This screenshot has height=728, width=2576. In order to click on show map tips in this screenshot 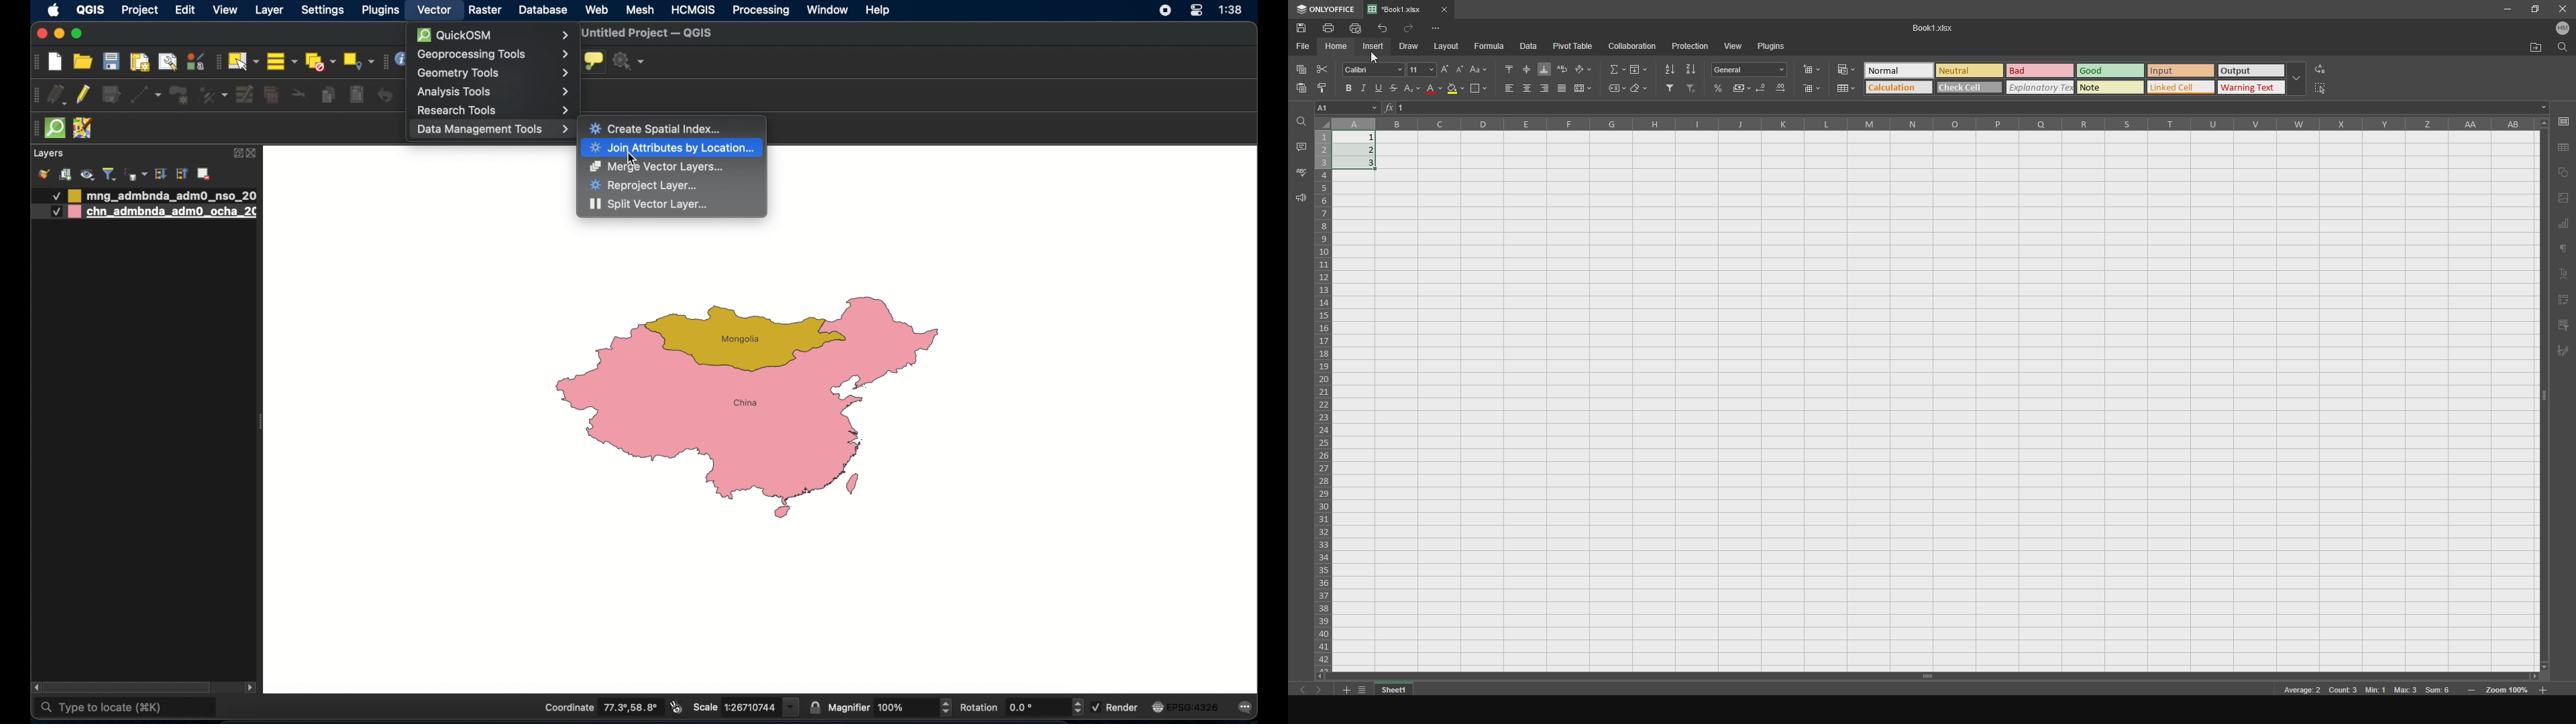, I will do `click(594, 61)`.